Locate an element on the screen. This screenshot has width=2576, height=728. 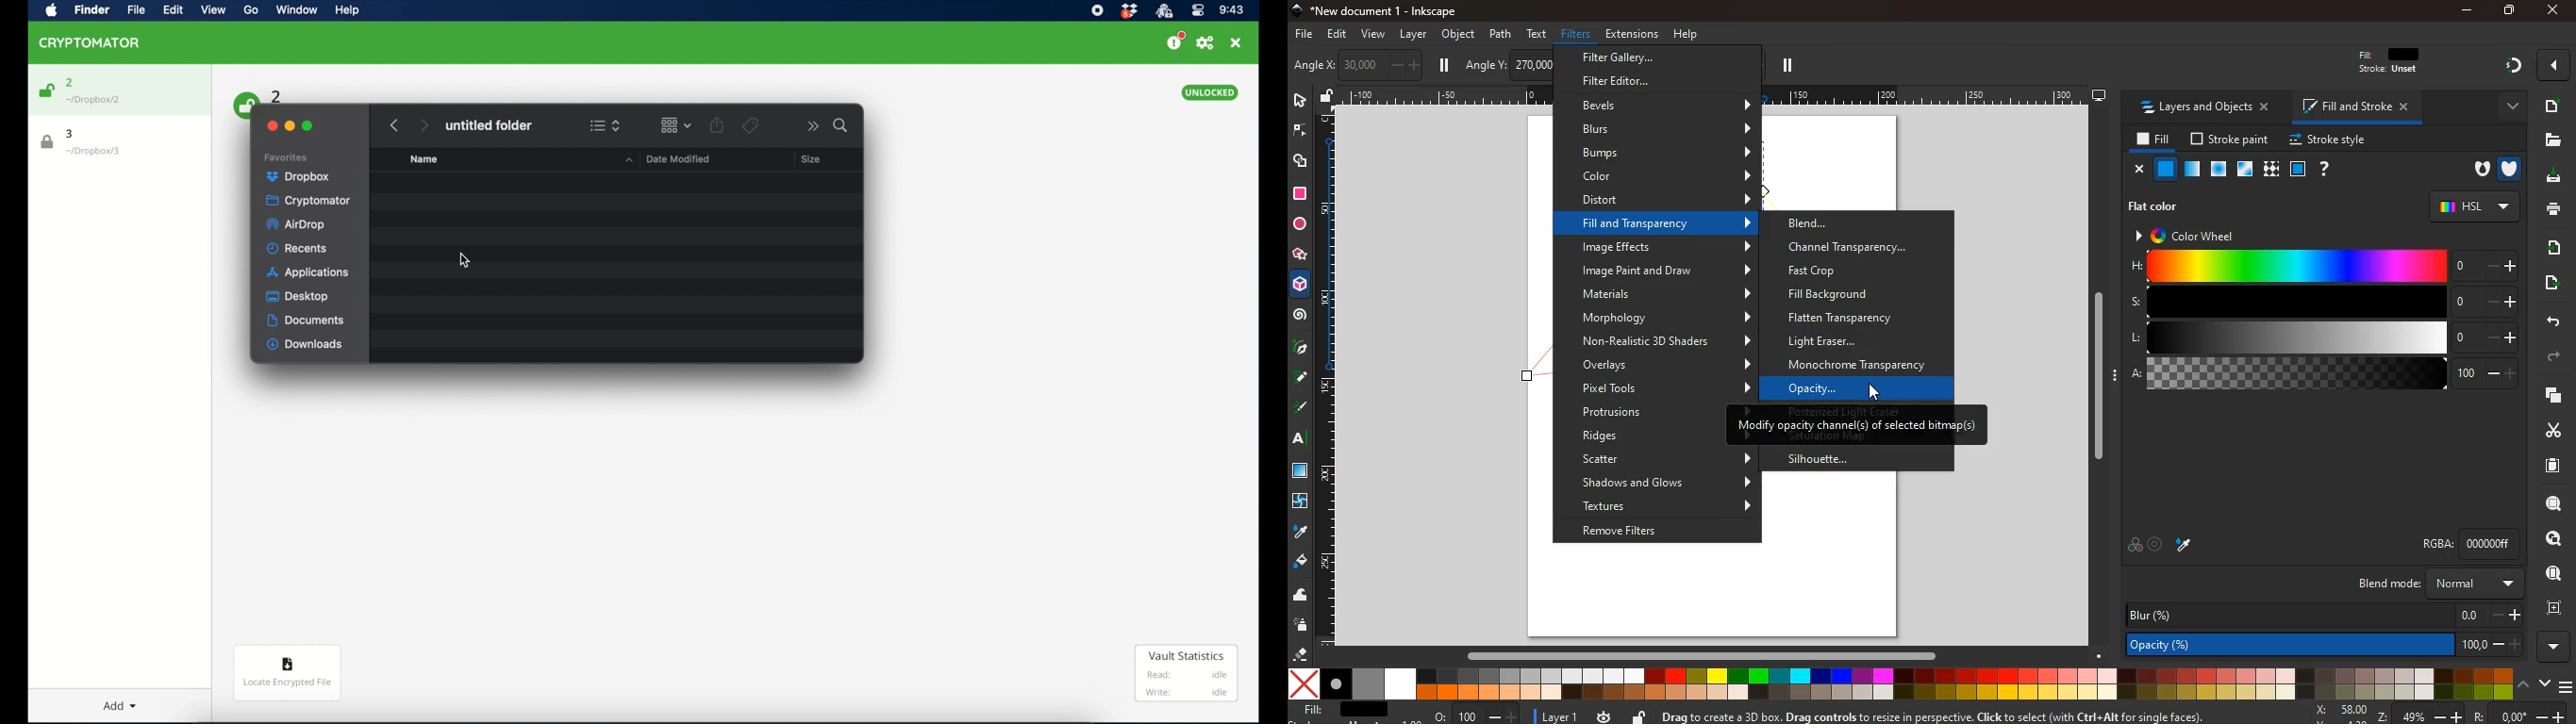
armour is located at coordinates (2509, 168).